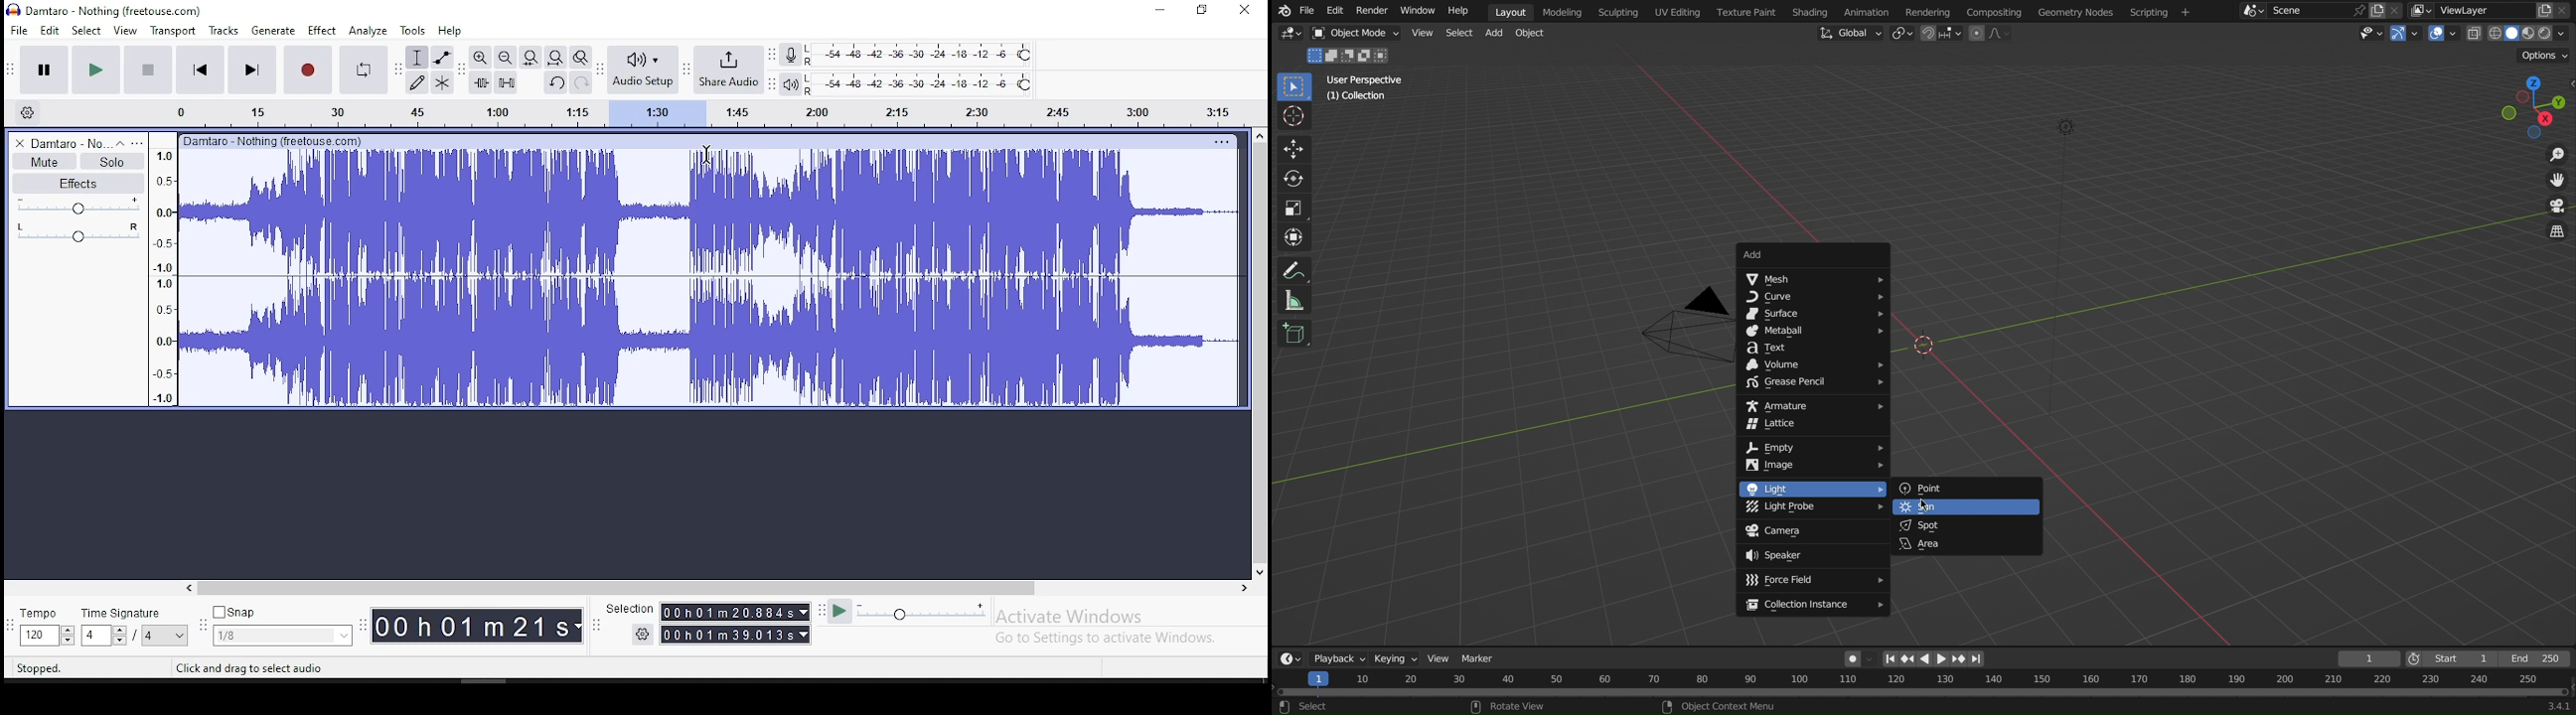 The width and height of the screenshot is (2576, 728). I want to click on silence audio signal, so click(507, 82).